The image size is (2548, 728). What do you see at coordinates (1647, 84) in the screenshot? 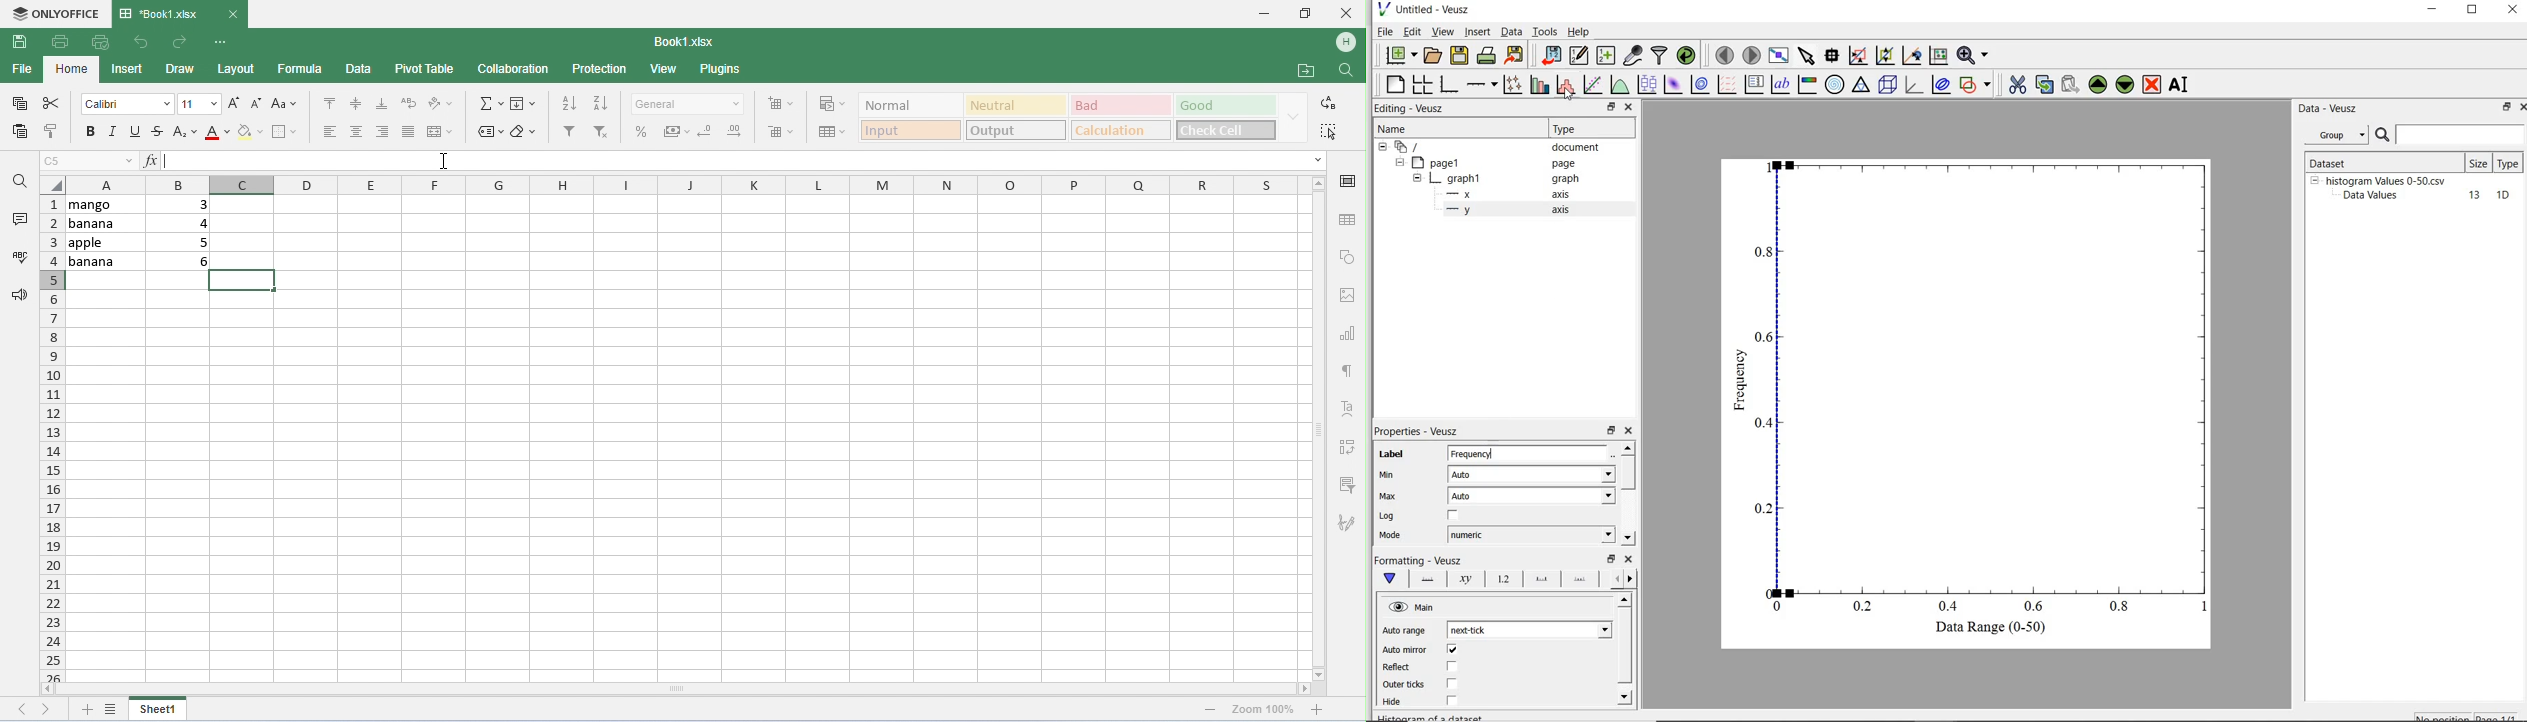
I see `plot boxplots` at bounding box center [1647, 84].